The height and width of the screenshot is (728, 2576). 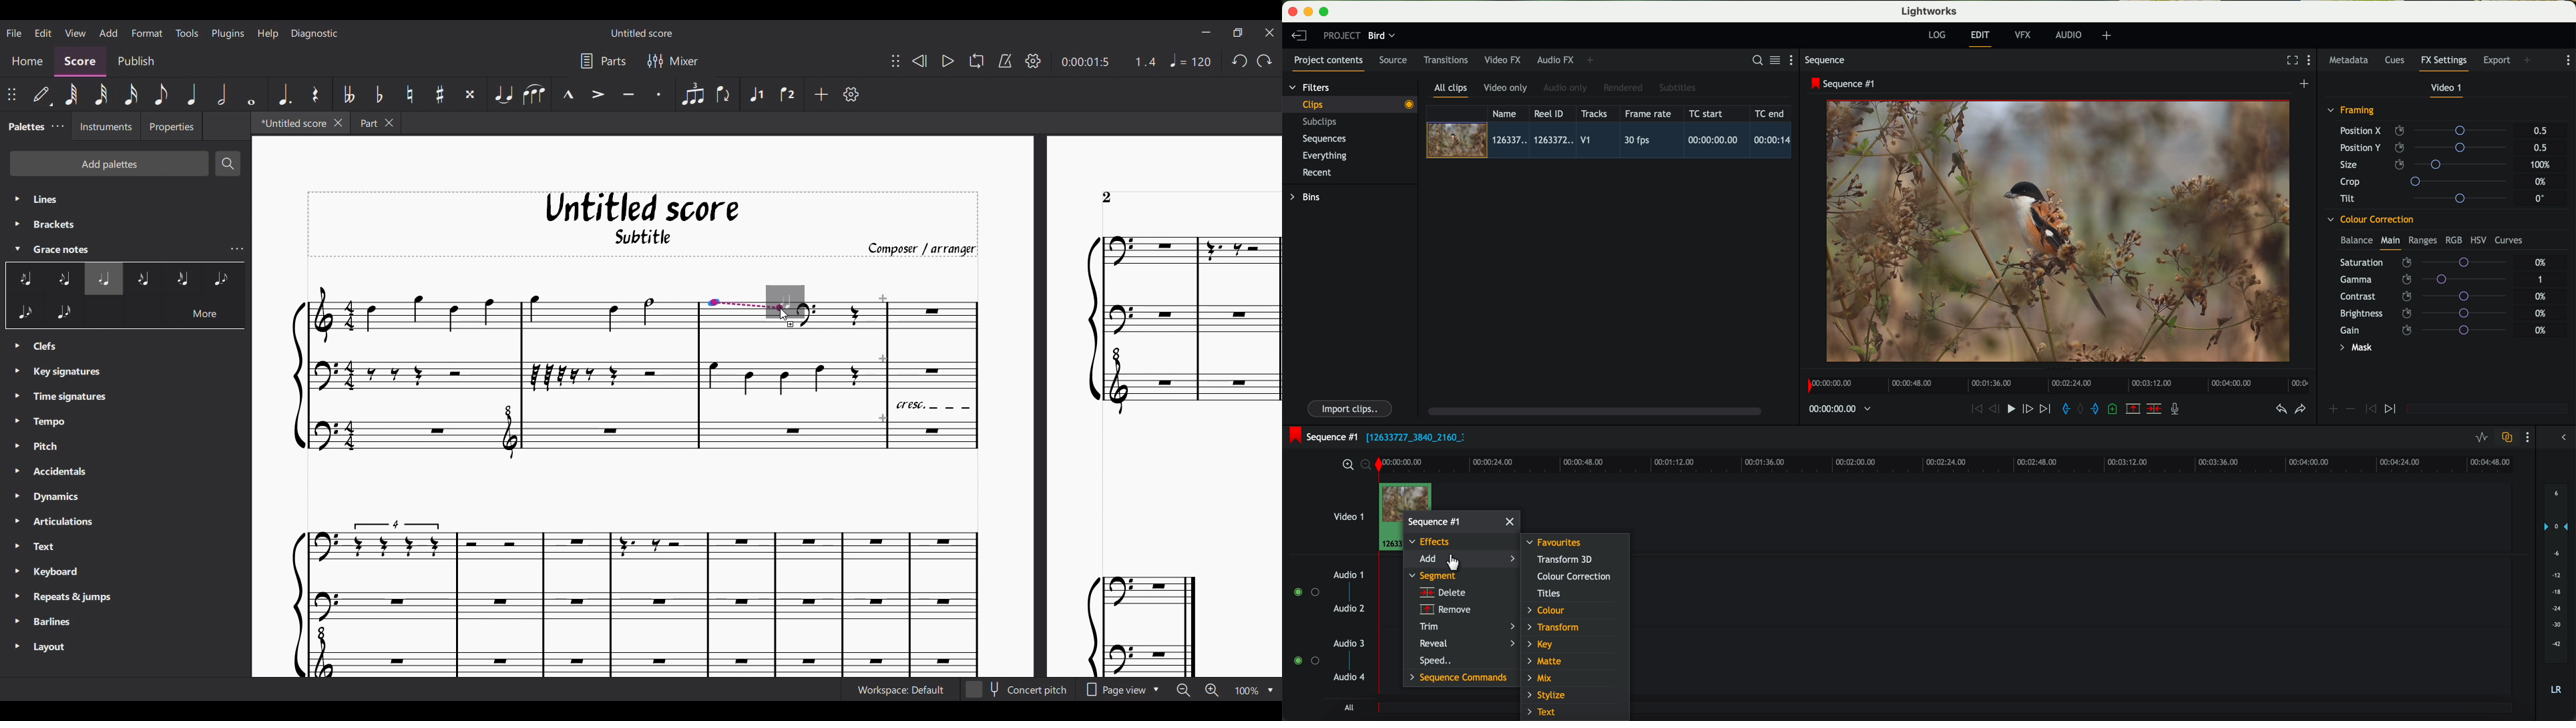 What do you see at coordinates (17, 213) in the screenshot?
I see `expand respective palette` at bounding box center [17, 213].